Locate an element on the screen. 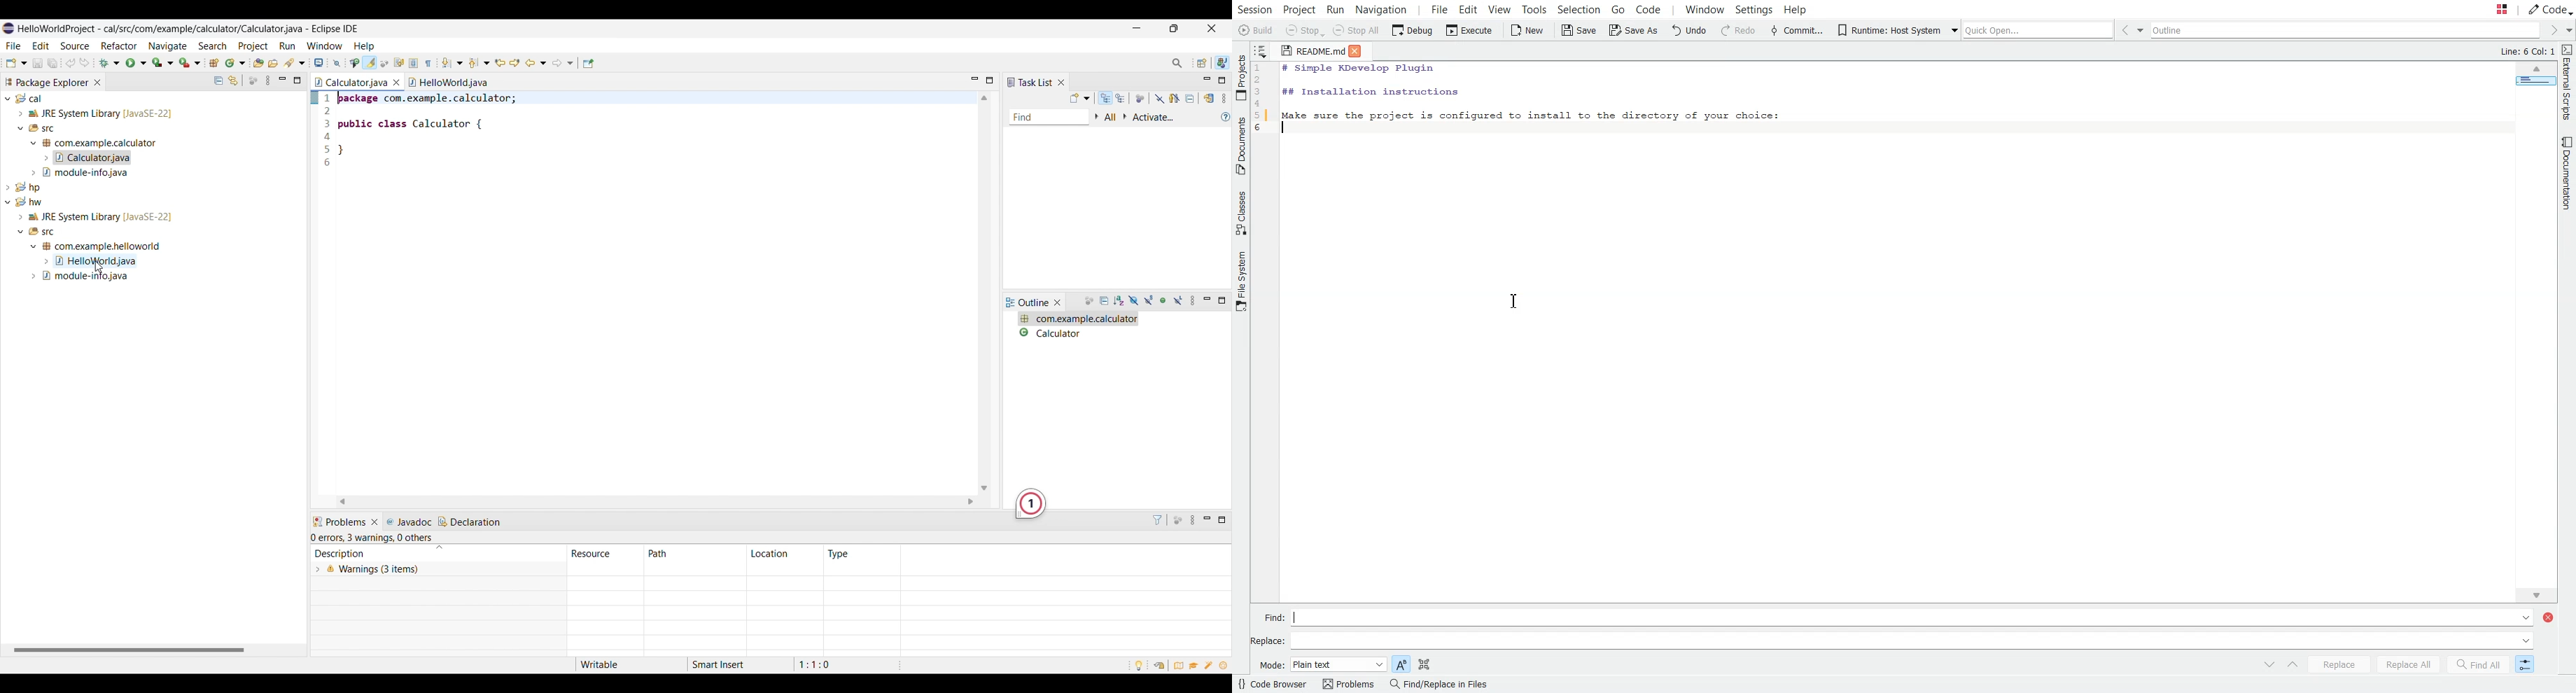 The width and height of the screenshot is (2576, 700). Forward option is located at coordinates (563, 63).